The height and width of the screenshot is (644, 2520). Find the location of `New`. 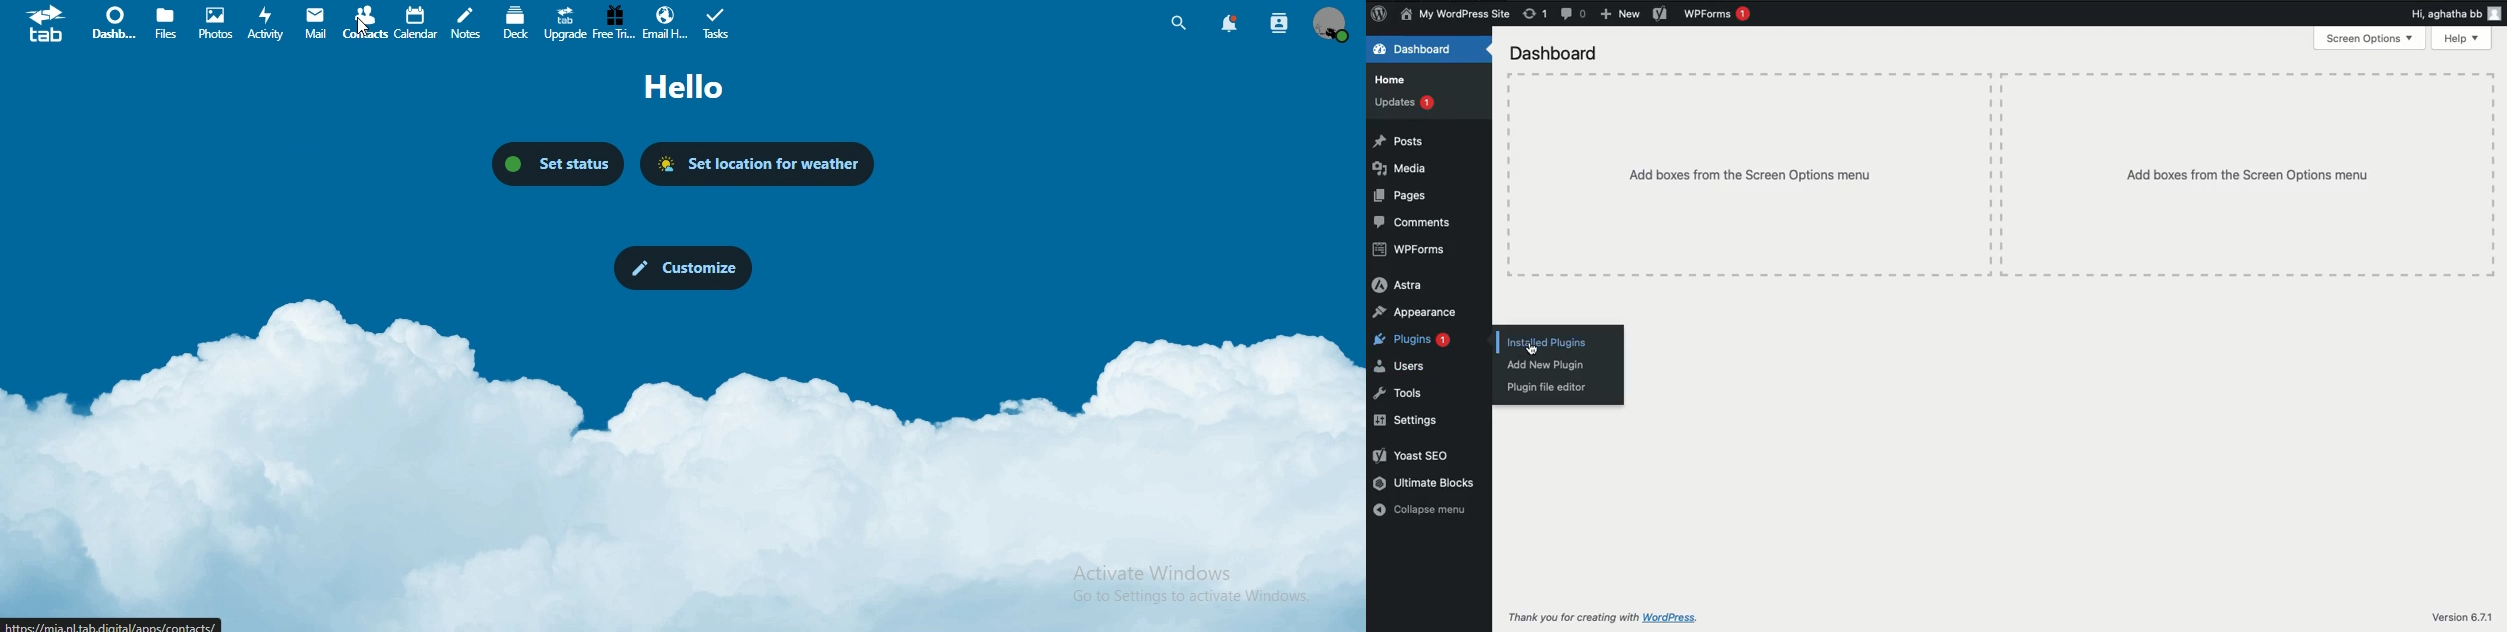

New is located at coordinates (1622, 13).